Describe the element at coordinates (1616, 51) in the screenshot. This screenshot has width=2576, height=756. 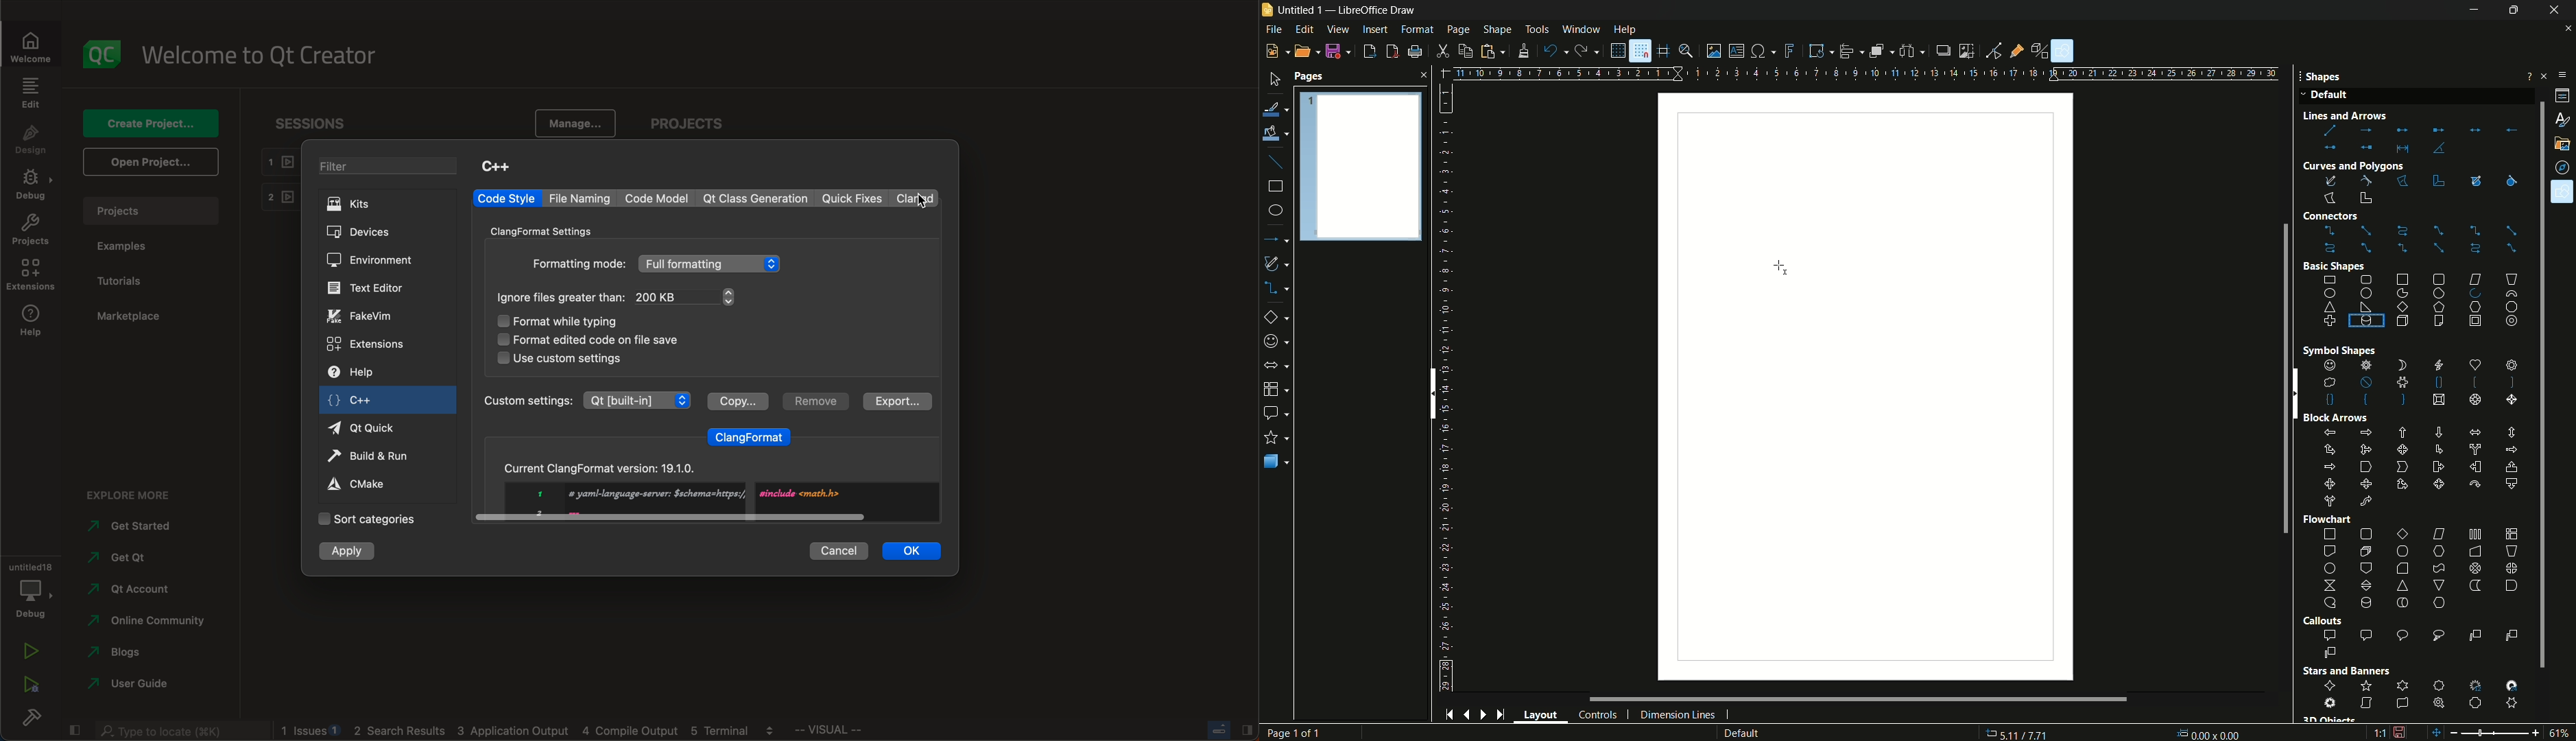
I see `display grid` at that location.